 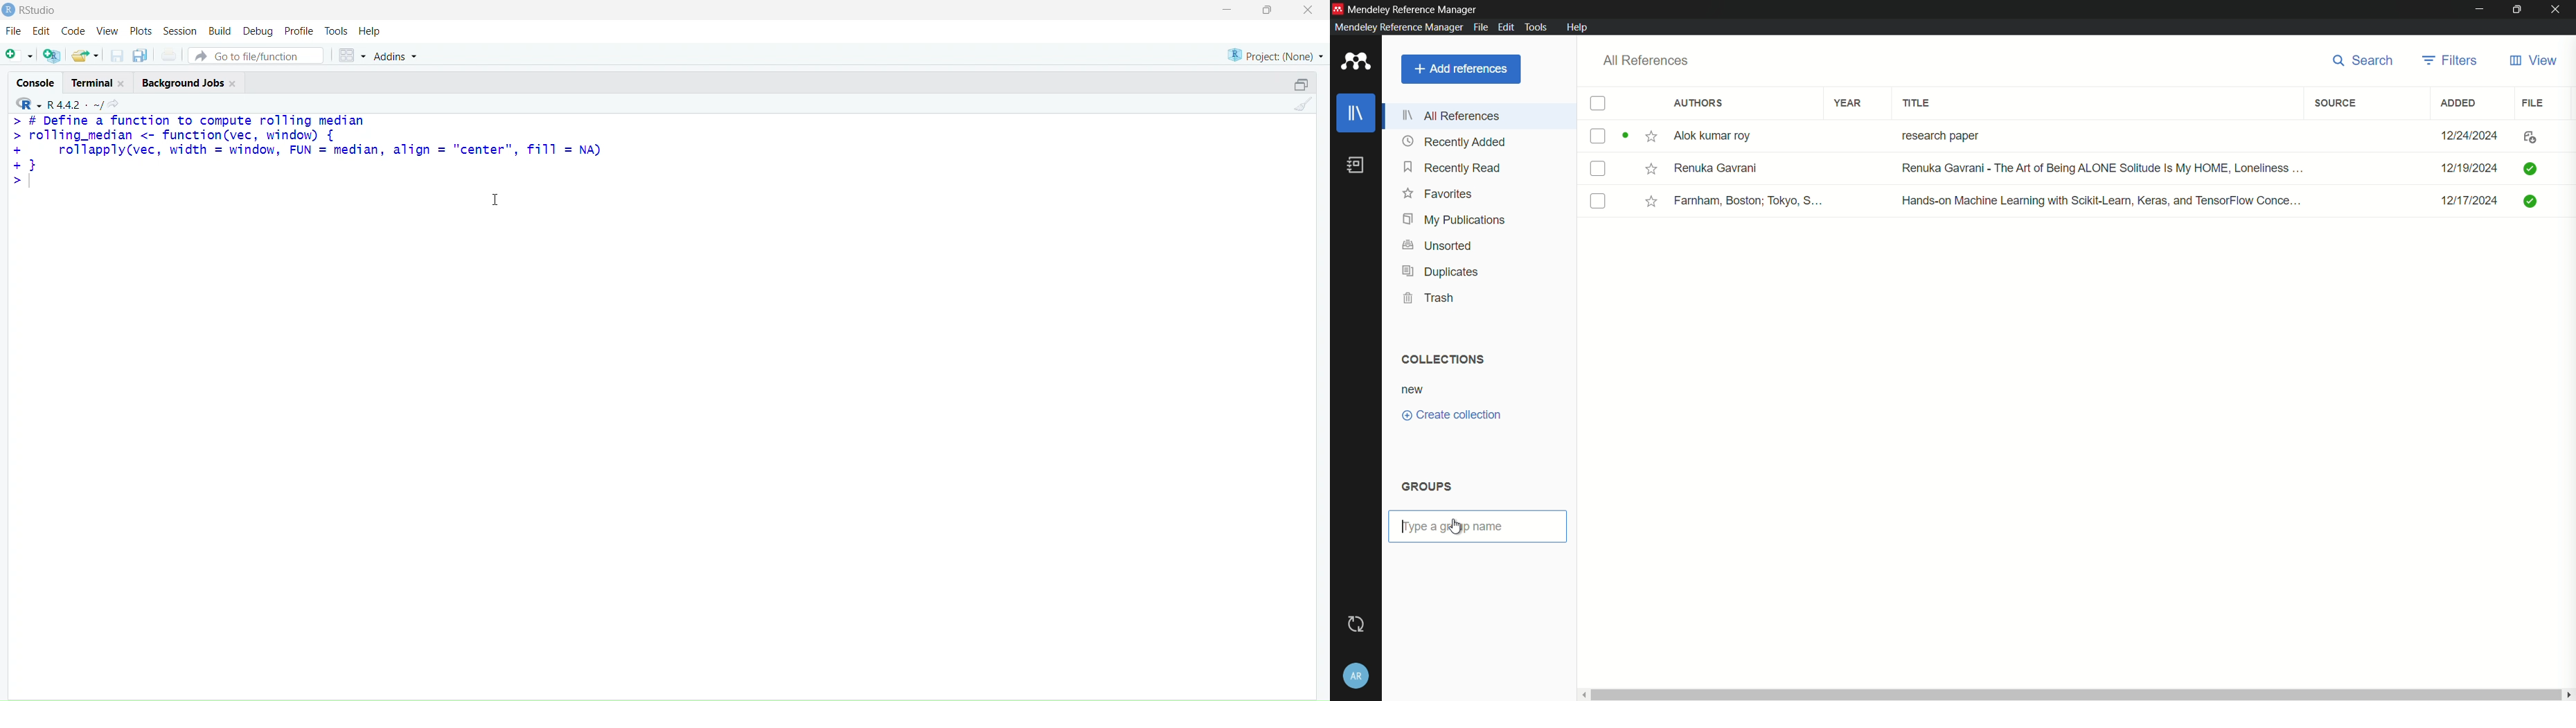 I want to click on app icon, so click(x=1338, y=7).